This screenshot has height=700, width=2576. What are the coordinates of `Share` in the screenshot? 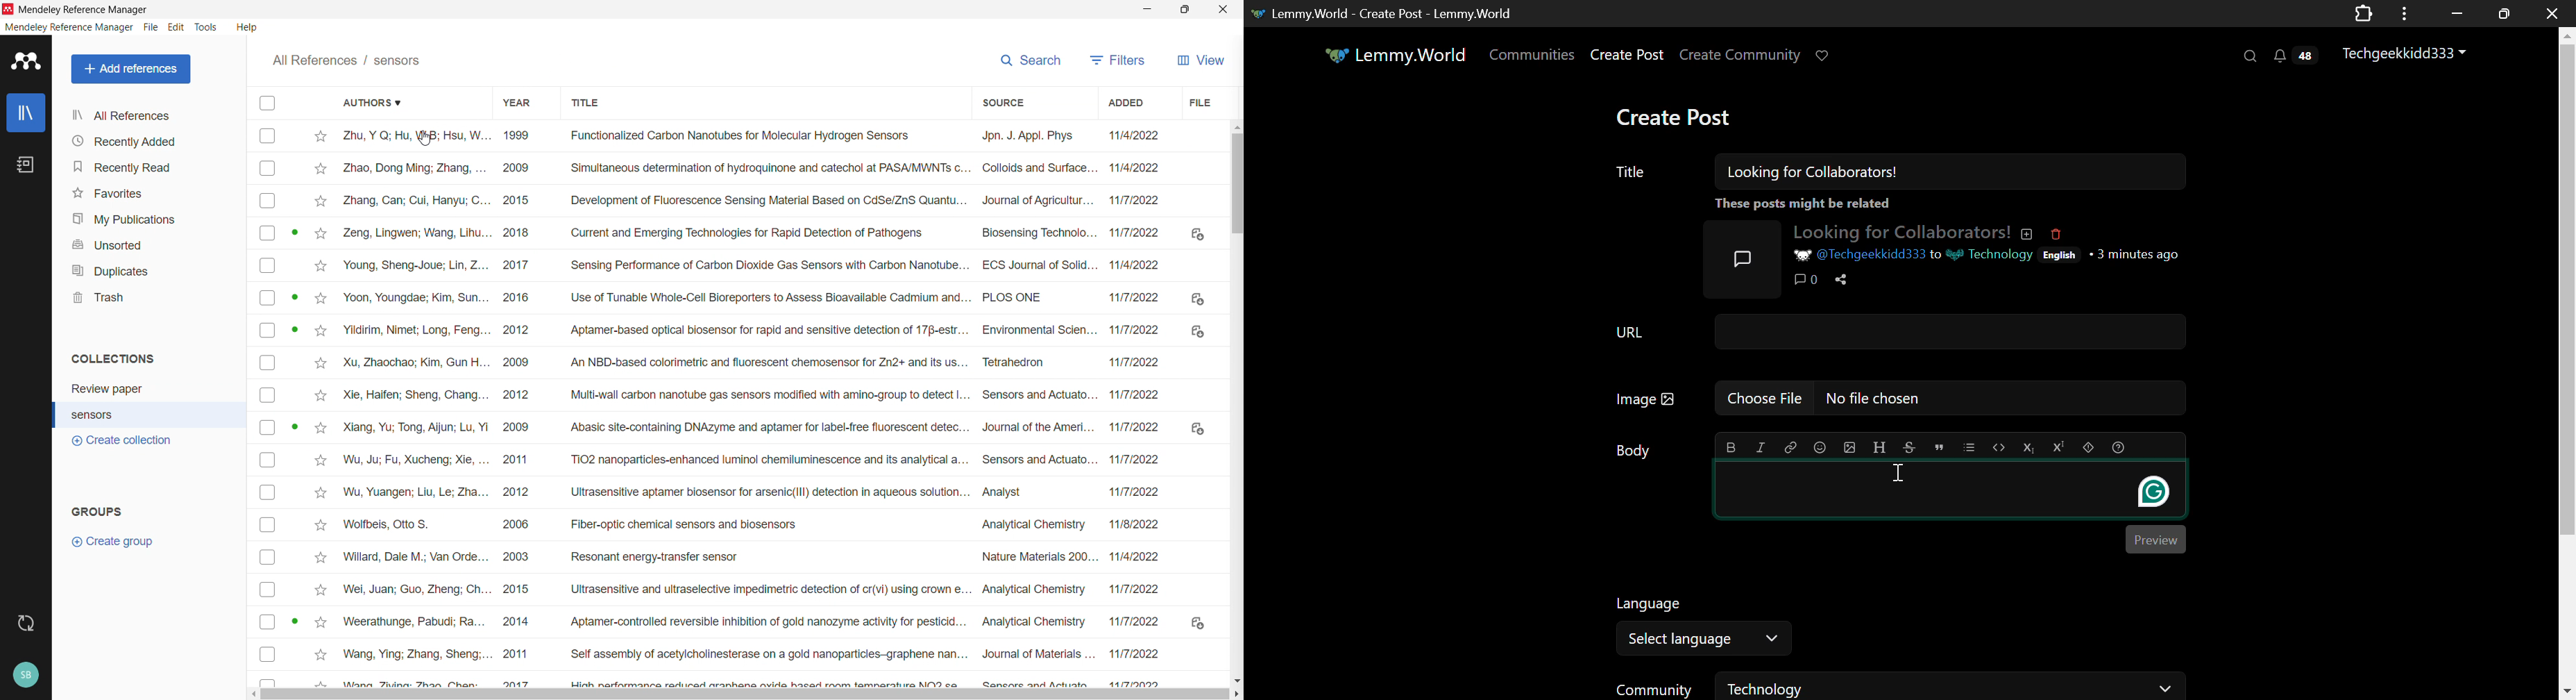 It's located at (1840, 279).